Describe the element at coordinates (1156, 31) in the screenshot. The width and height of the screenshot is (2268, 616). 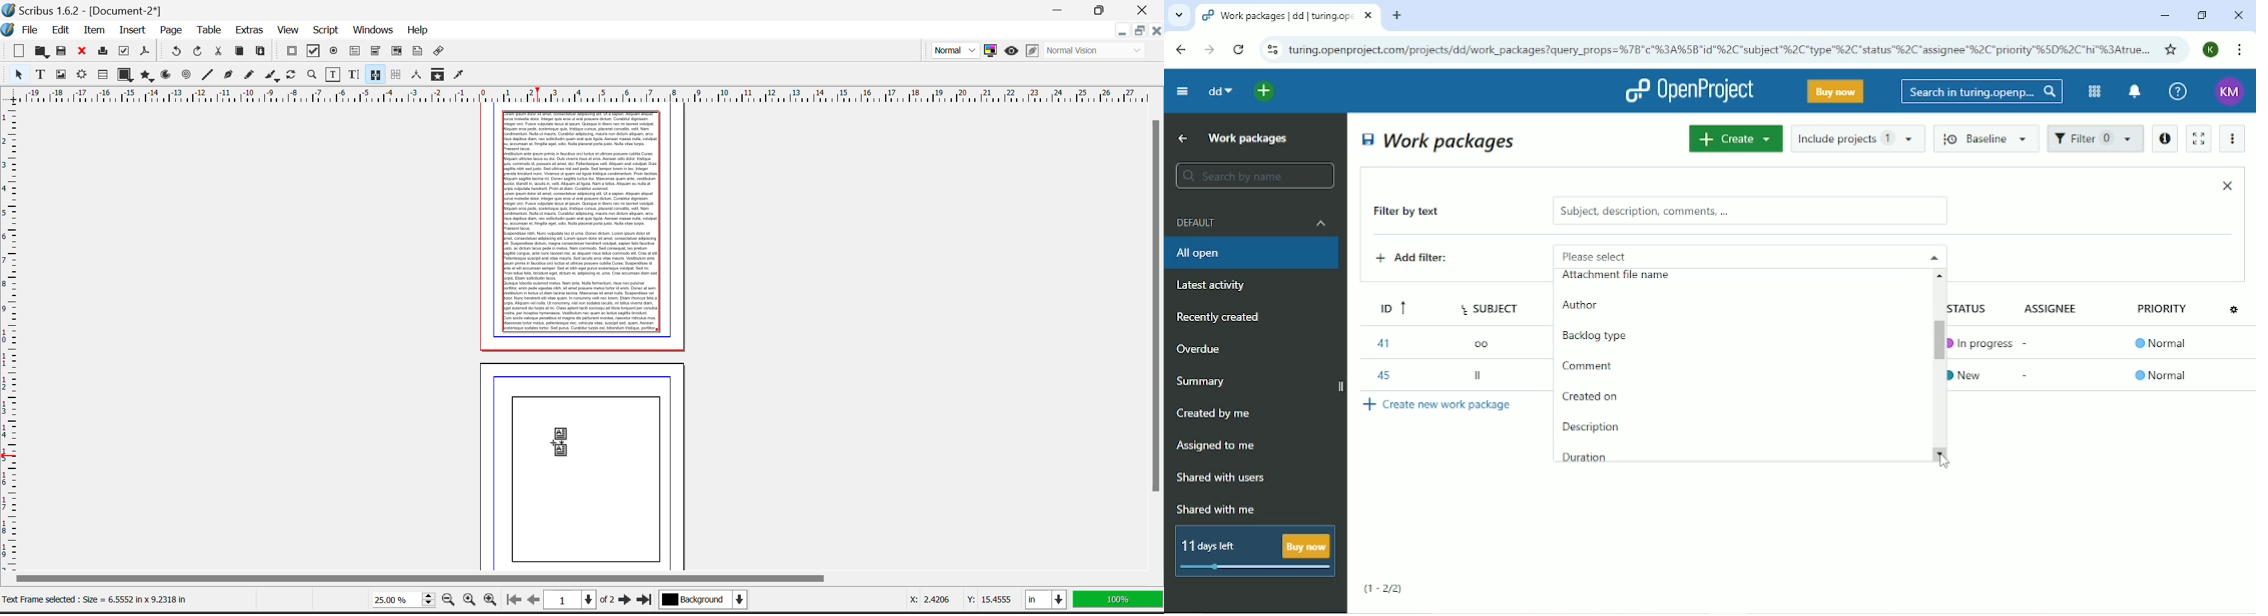
I see `Close` at that location.